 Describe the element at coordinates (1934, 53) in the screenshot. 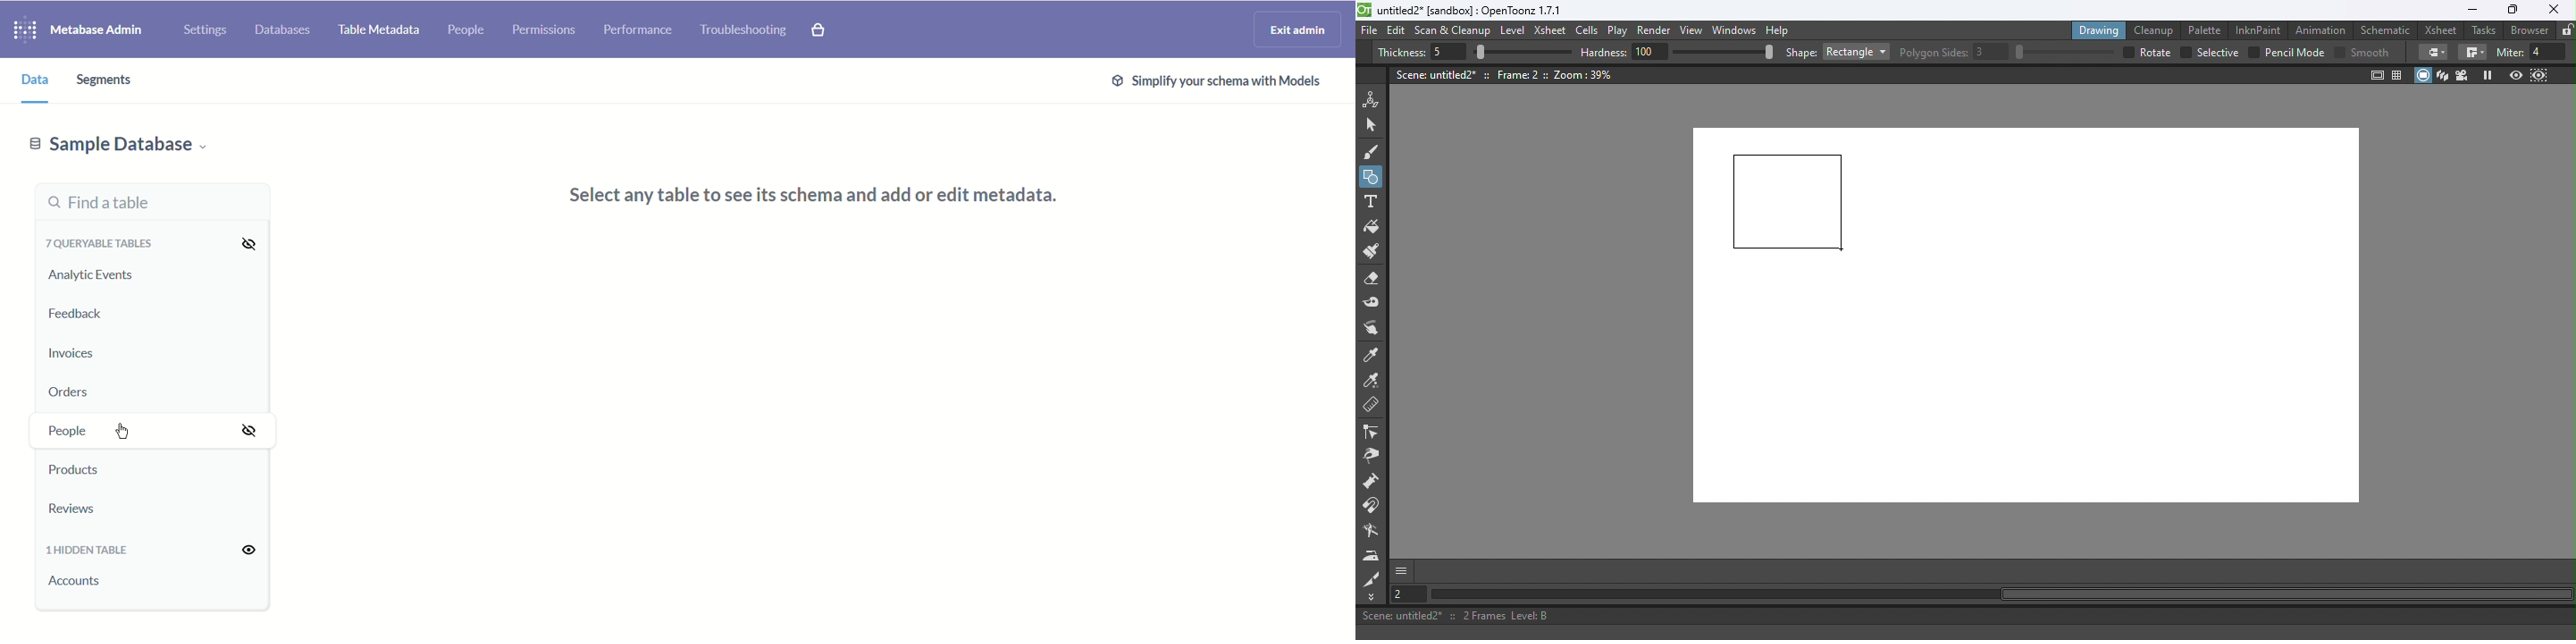

I see `Polygon slides` at that location.